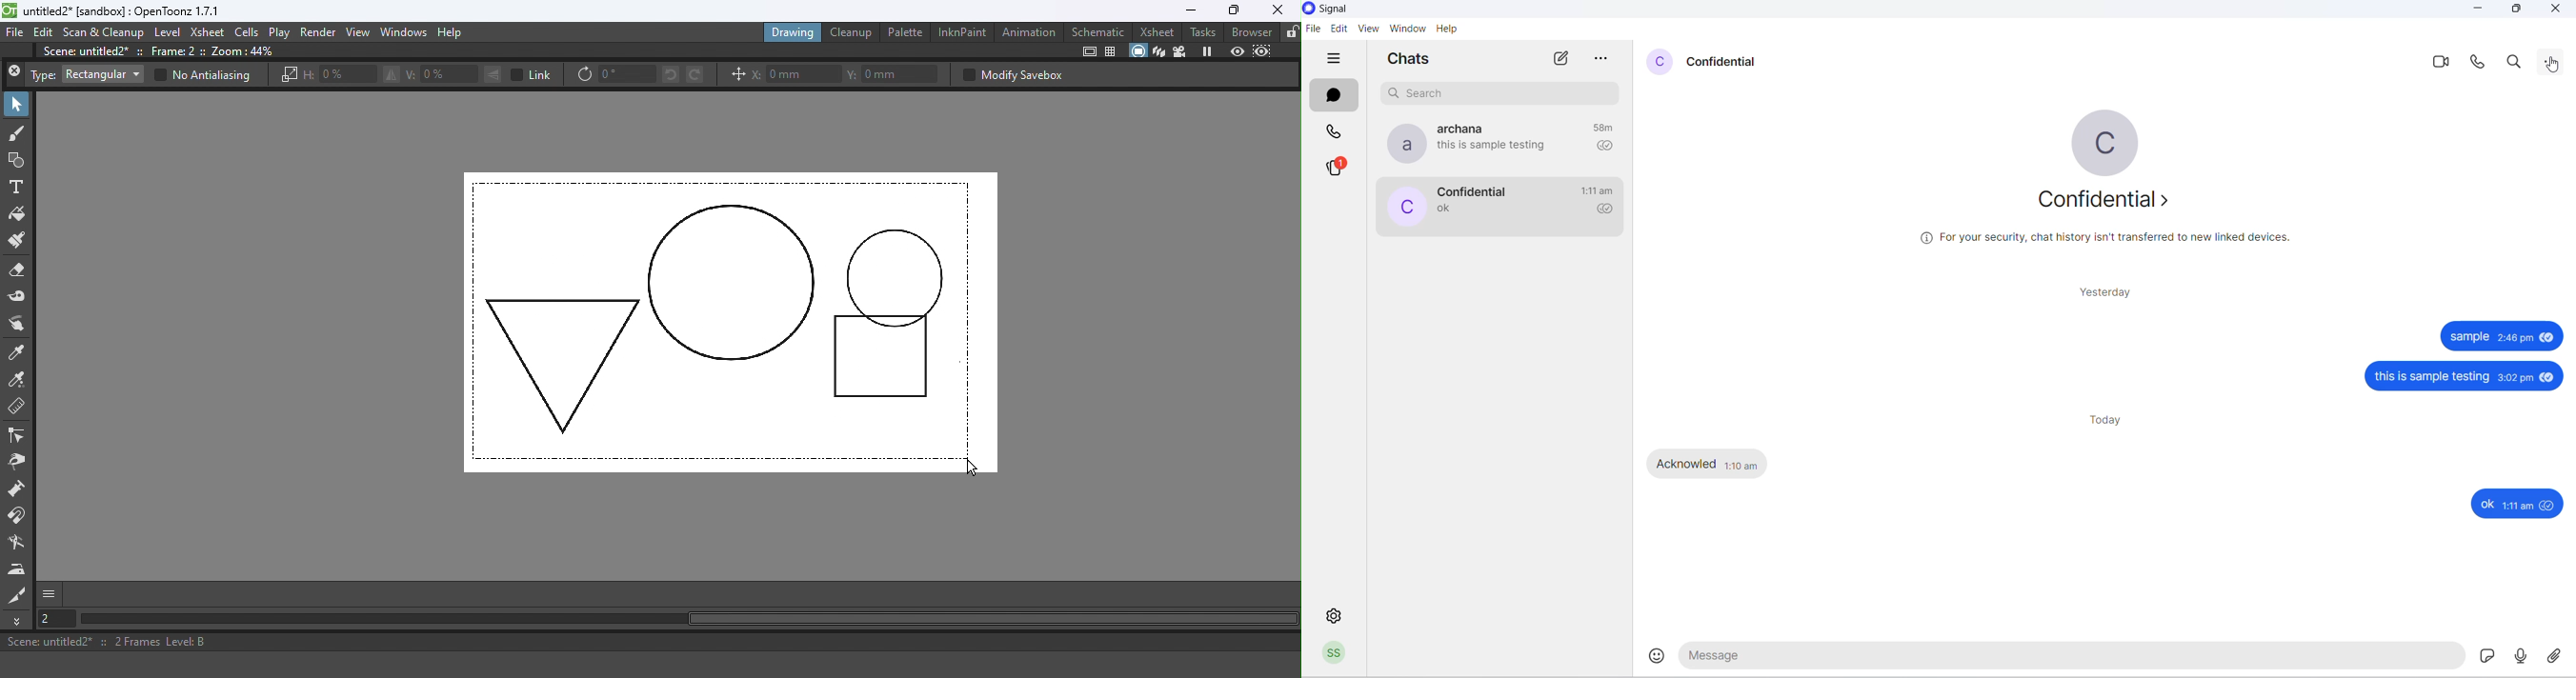 The image size is (2576, 700). I want to click on Palette, so click(904, 33).